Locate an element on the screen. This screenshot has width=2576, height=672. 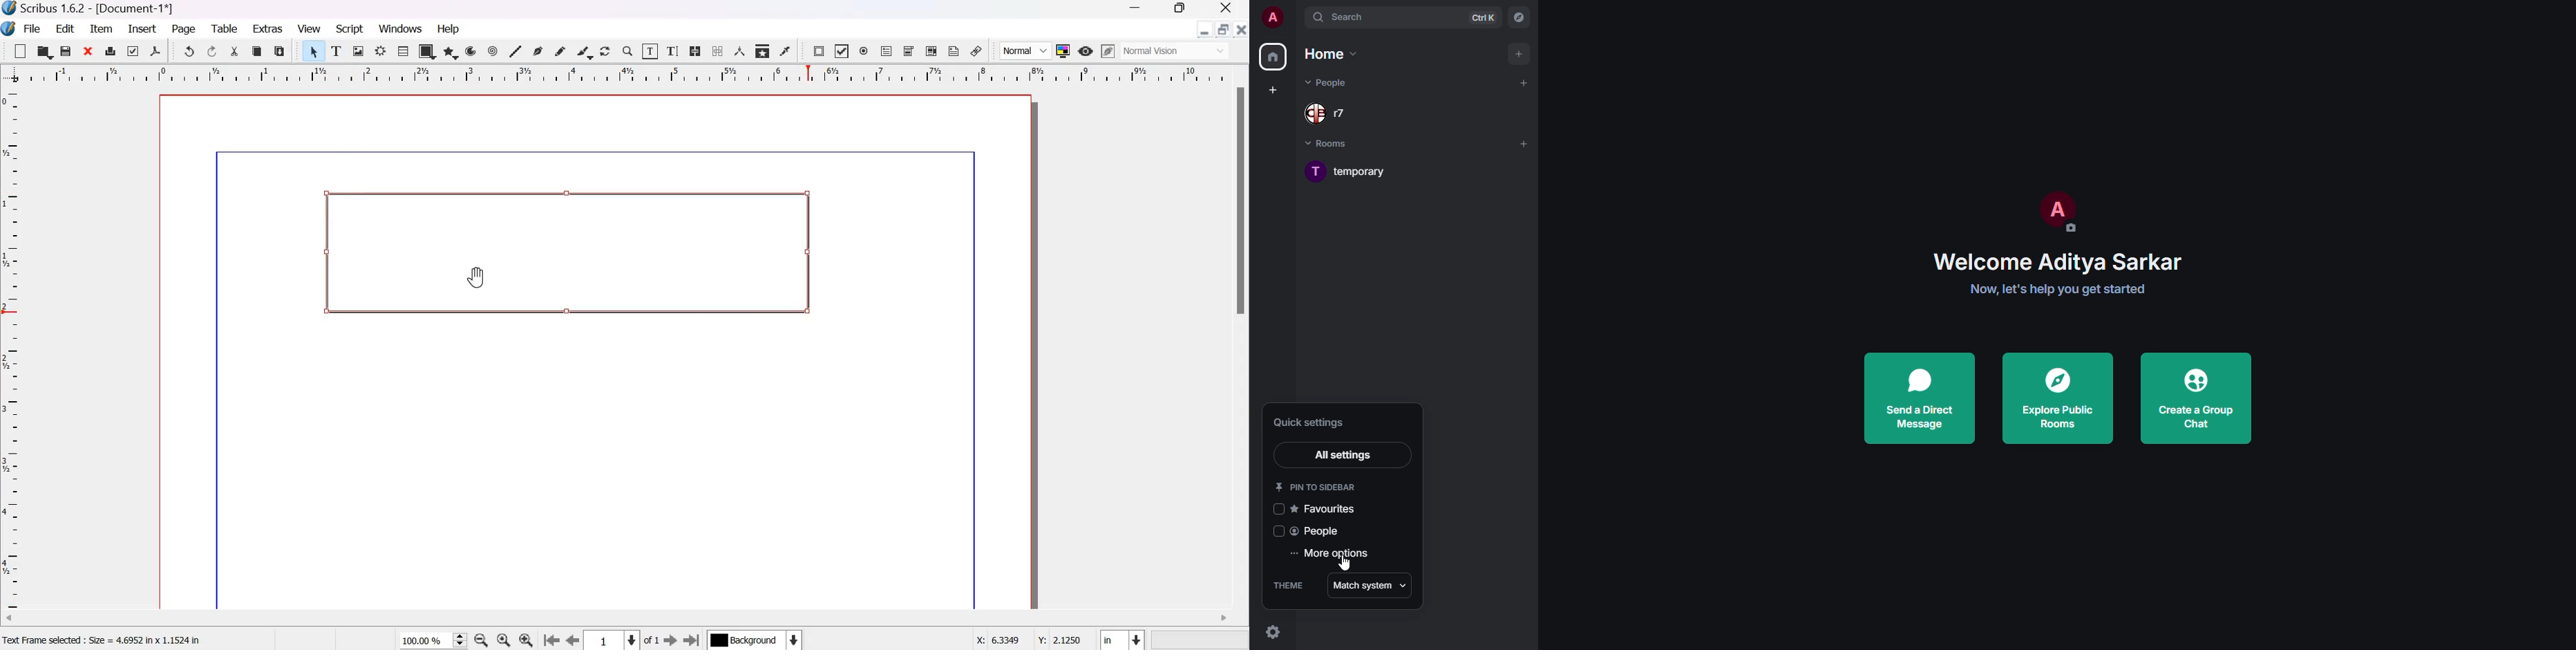
text frame is located at coordinates (564, 254).